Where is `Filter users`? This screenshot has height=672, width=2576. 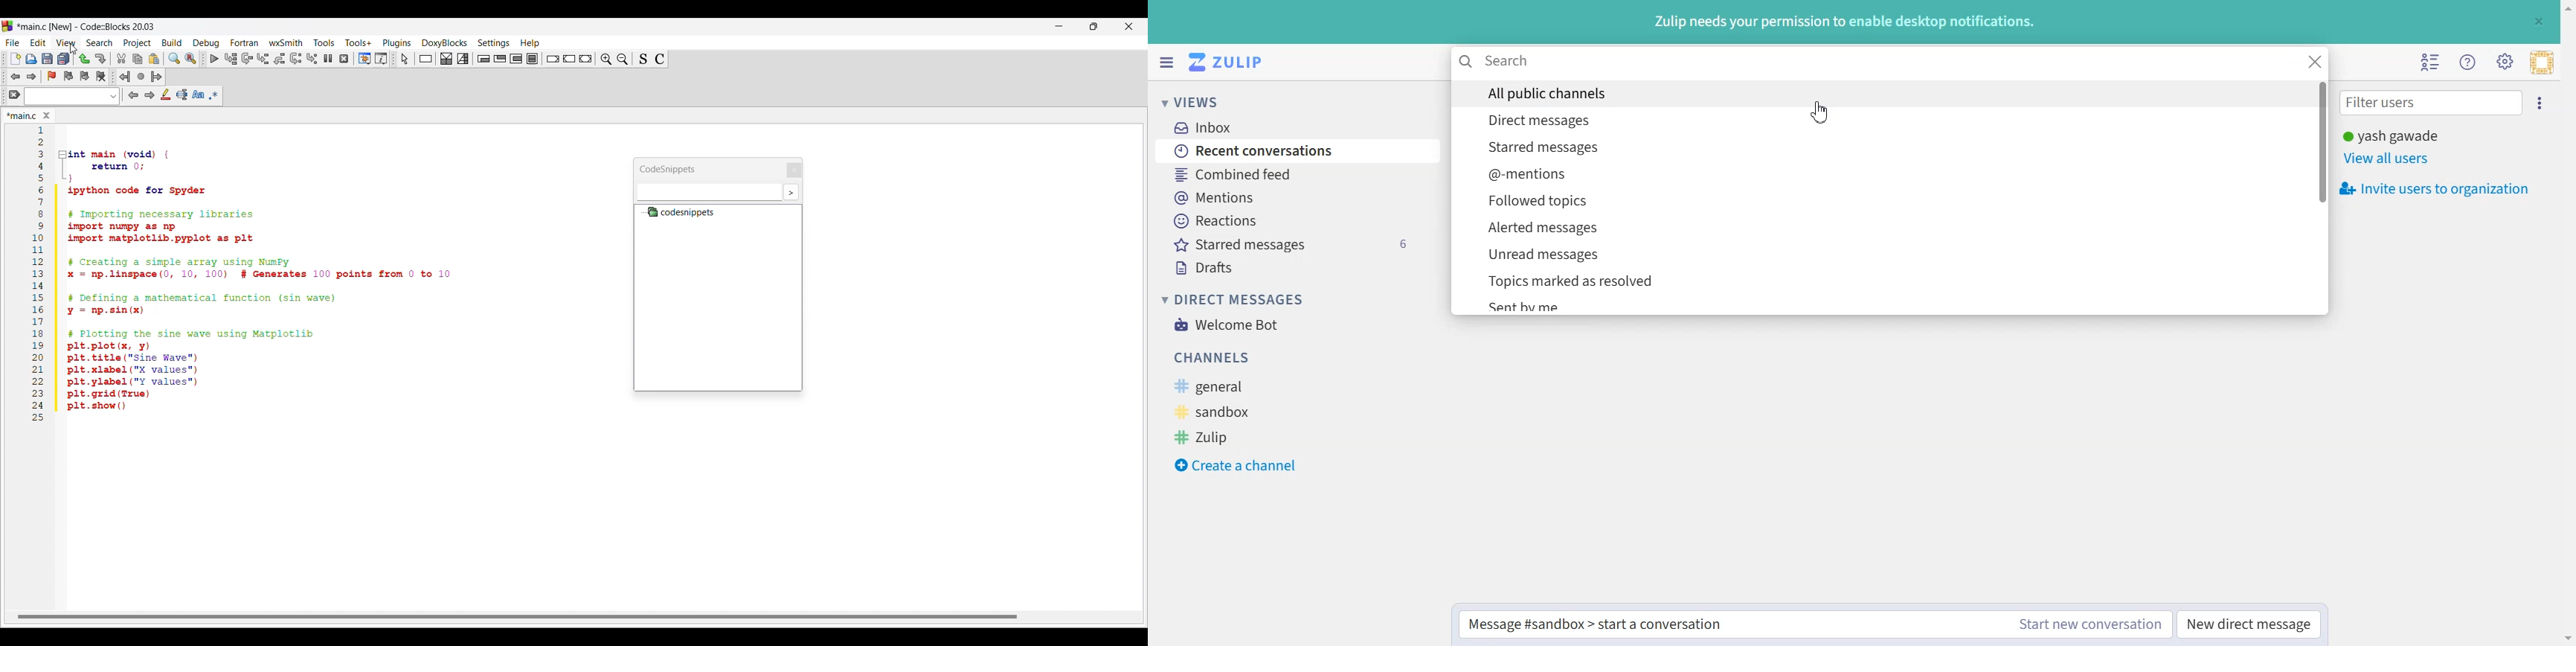 Filter users is located at coordinates (2432, 104).